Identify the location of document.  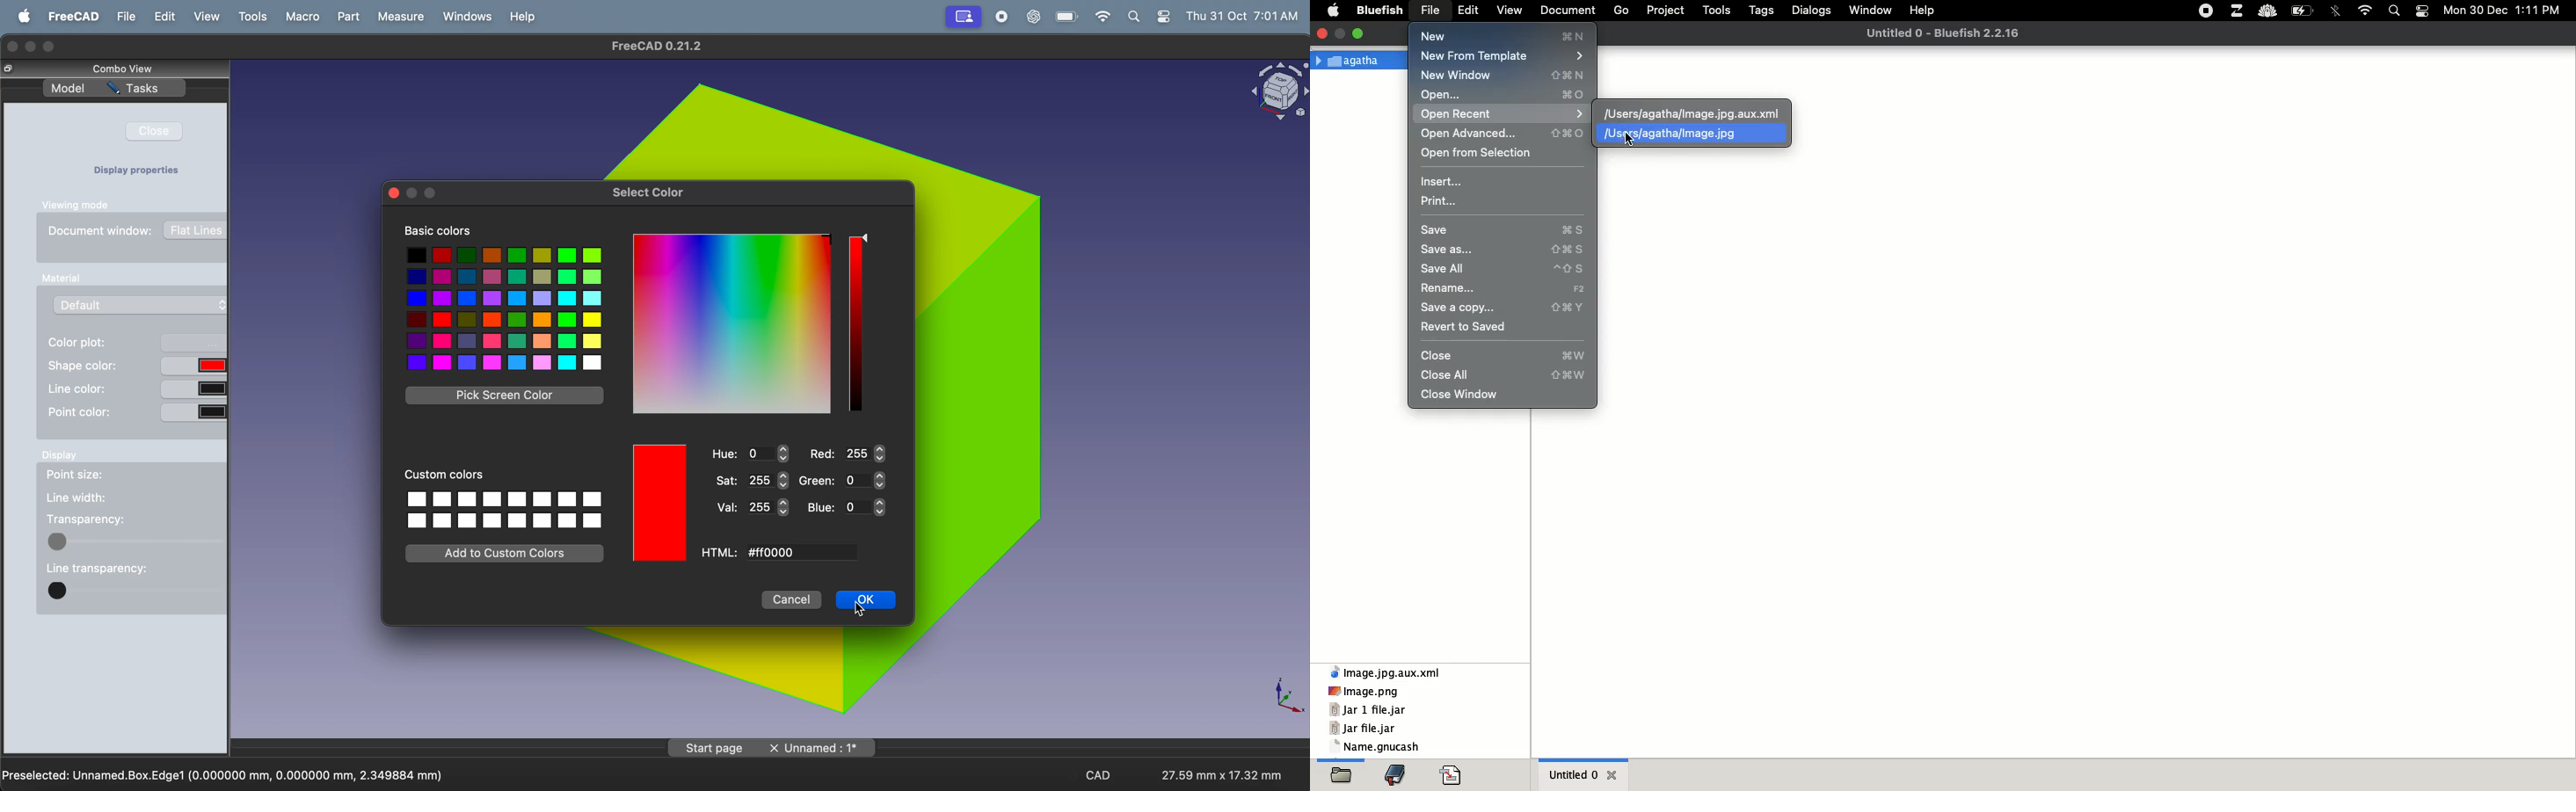
(1568, 8).